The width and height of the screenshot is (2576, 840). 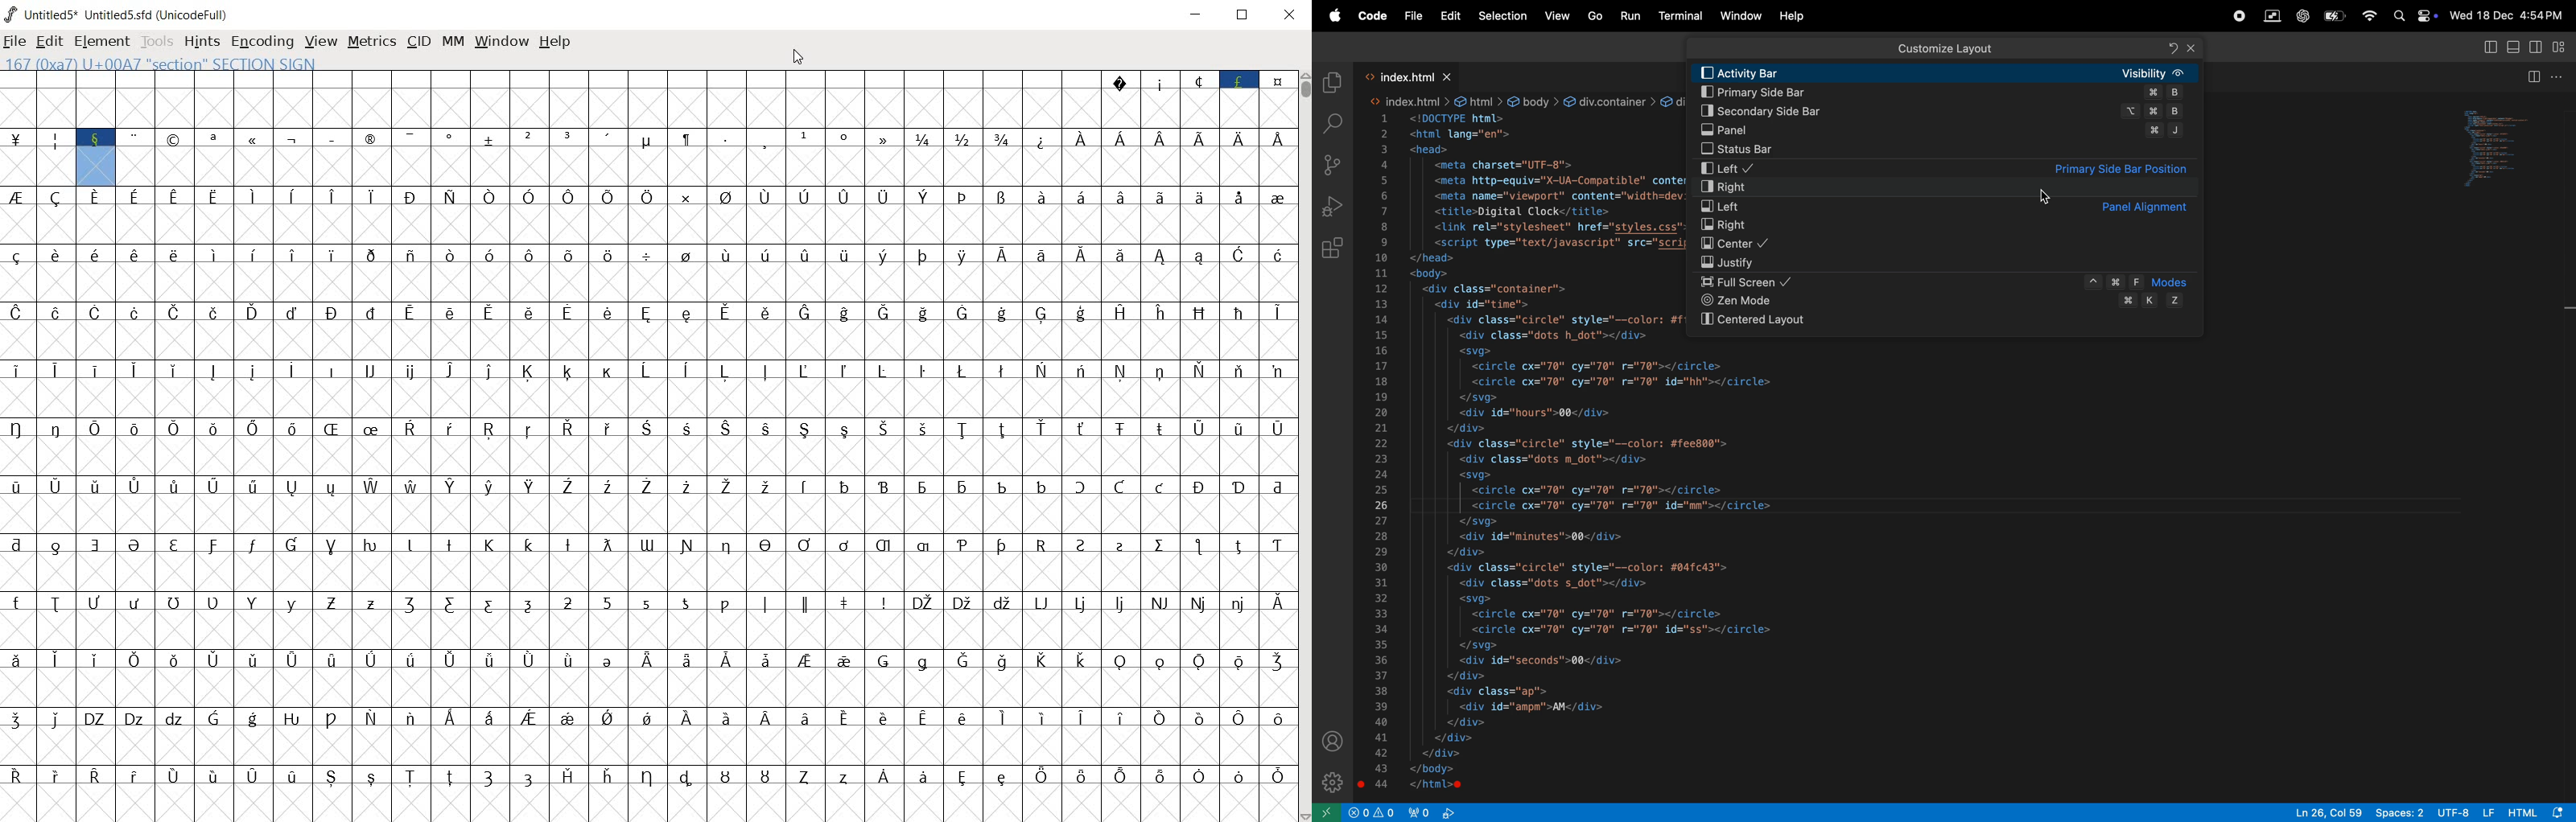 I want to click on minimize, so click(x=1198, y=14).